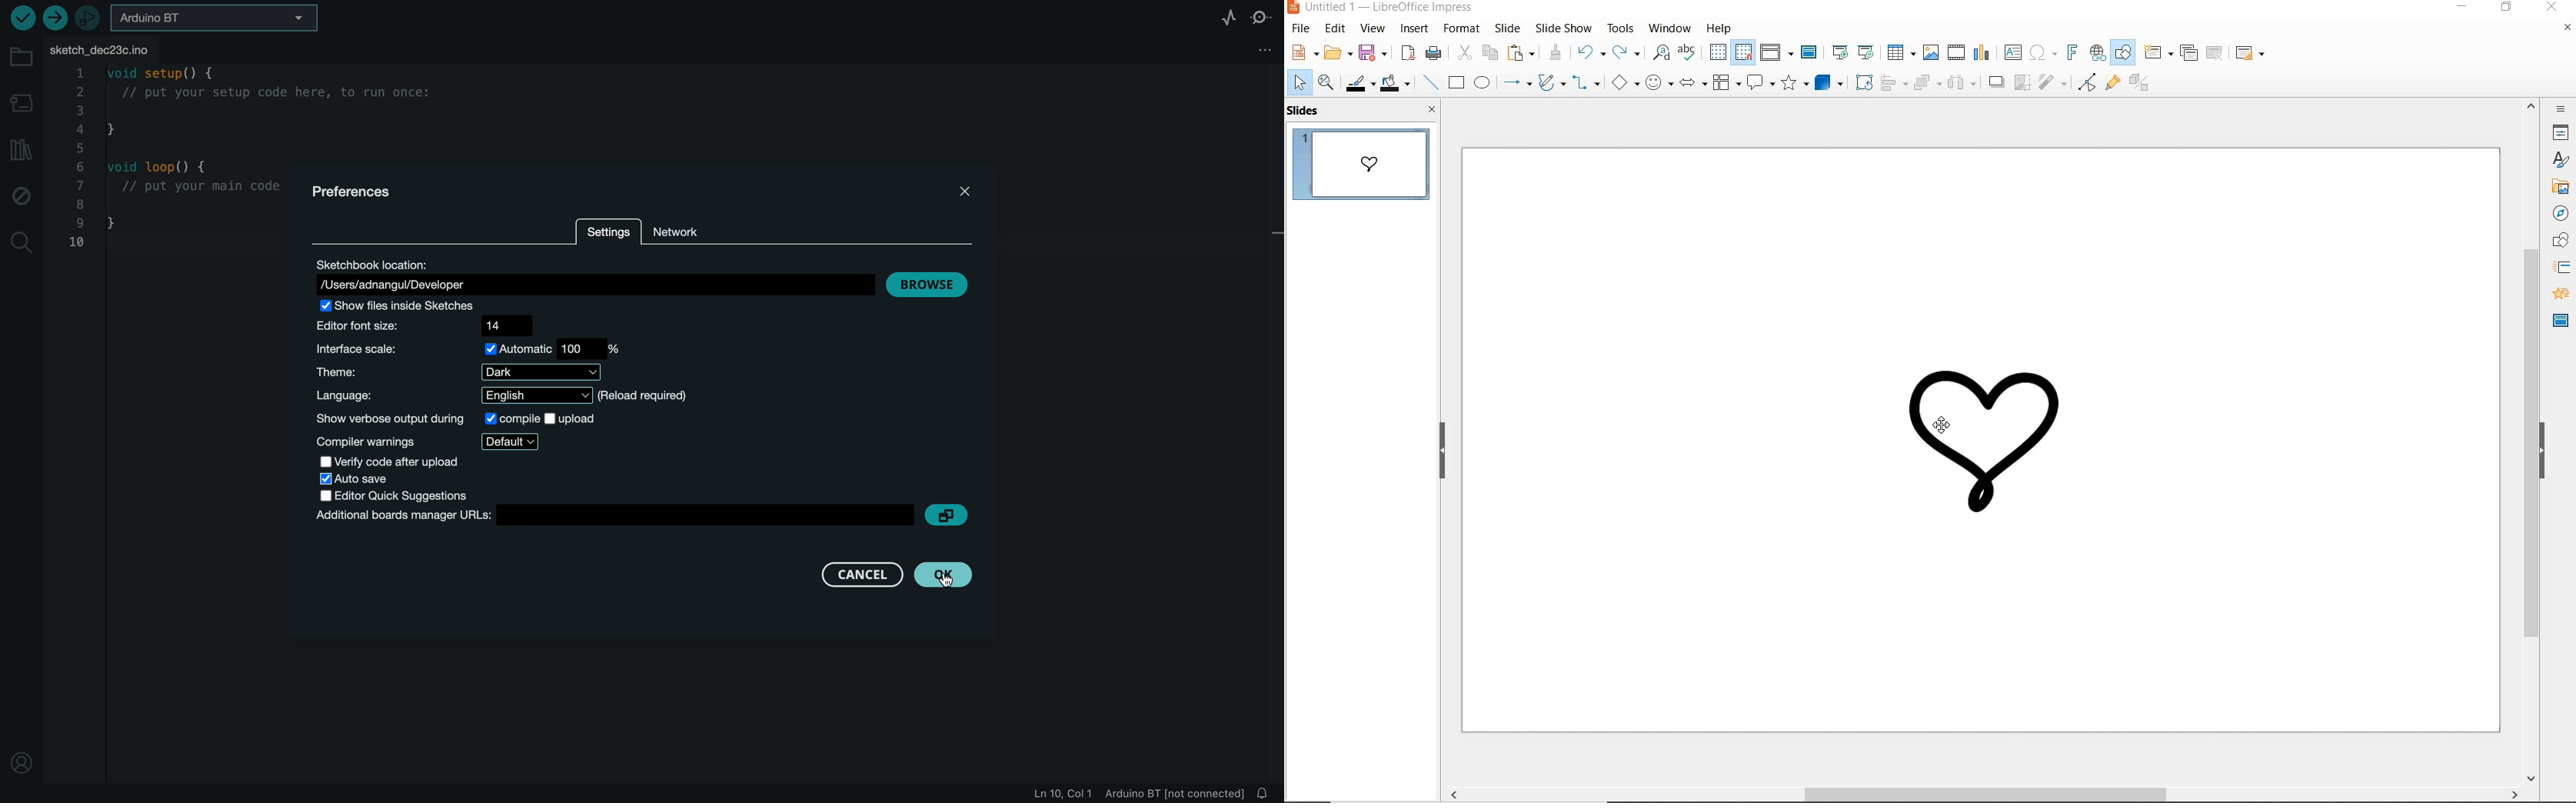  I want to click on save, so click(1373, 53).